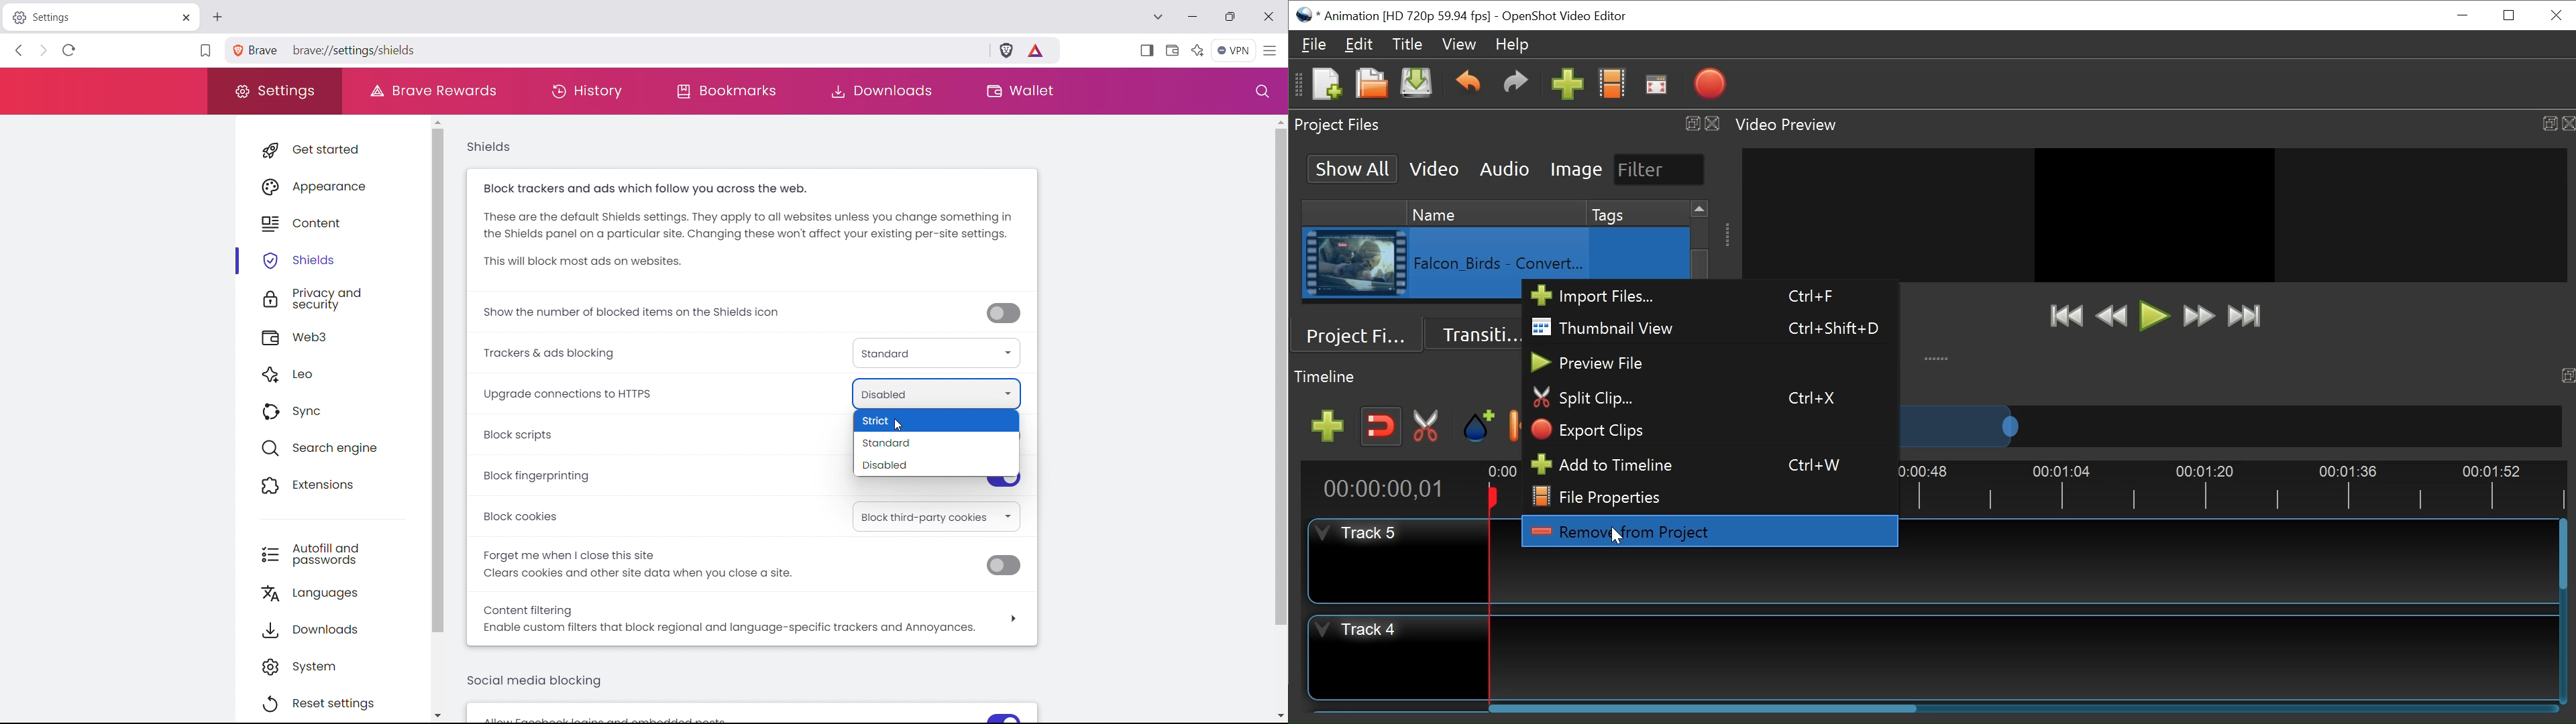  What do you see at coordinates (2066, 316) in the screenshot?
I see `Jump to Start` at bounding box center [2066, 316].